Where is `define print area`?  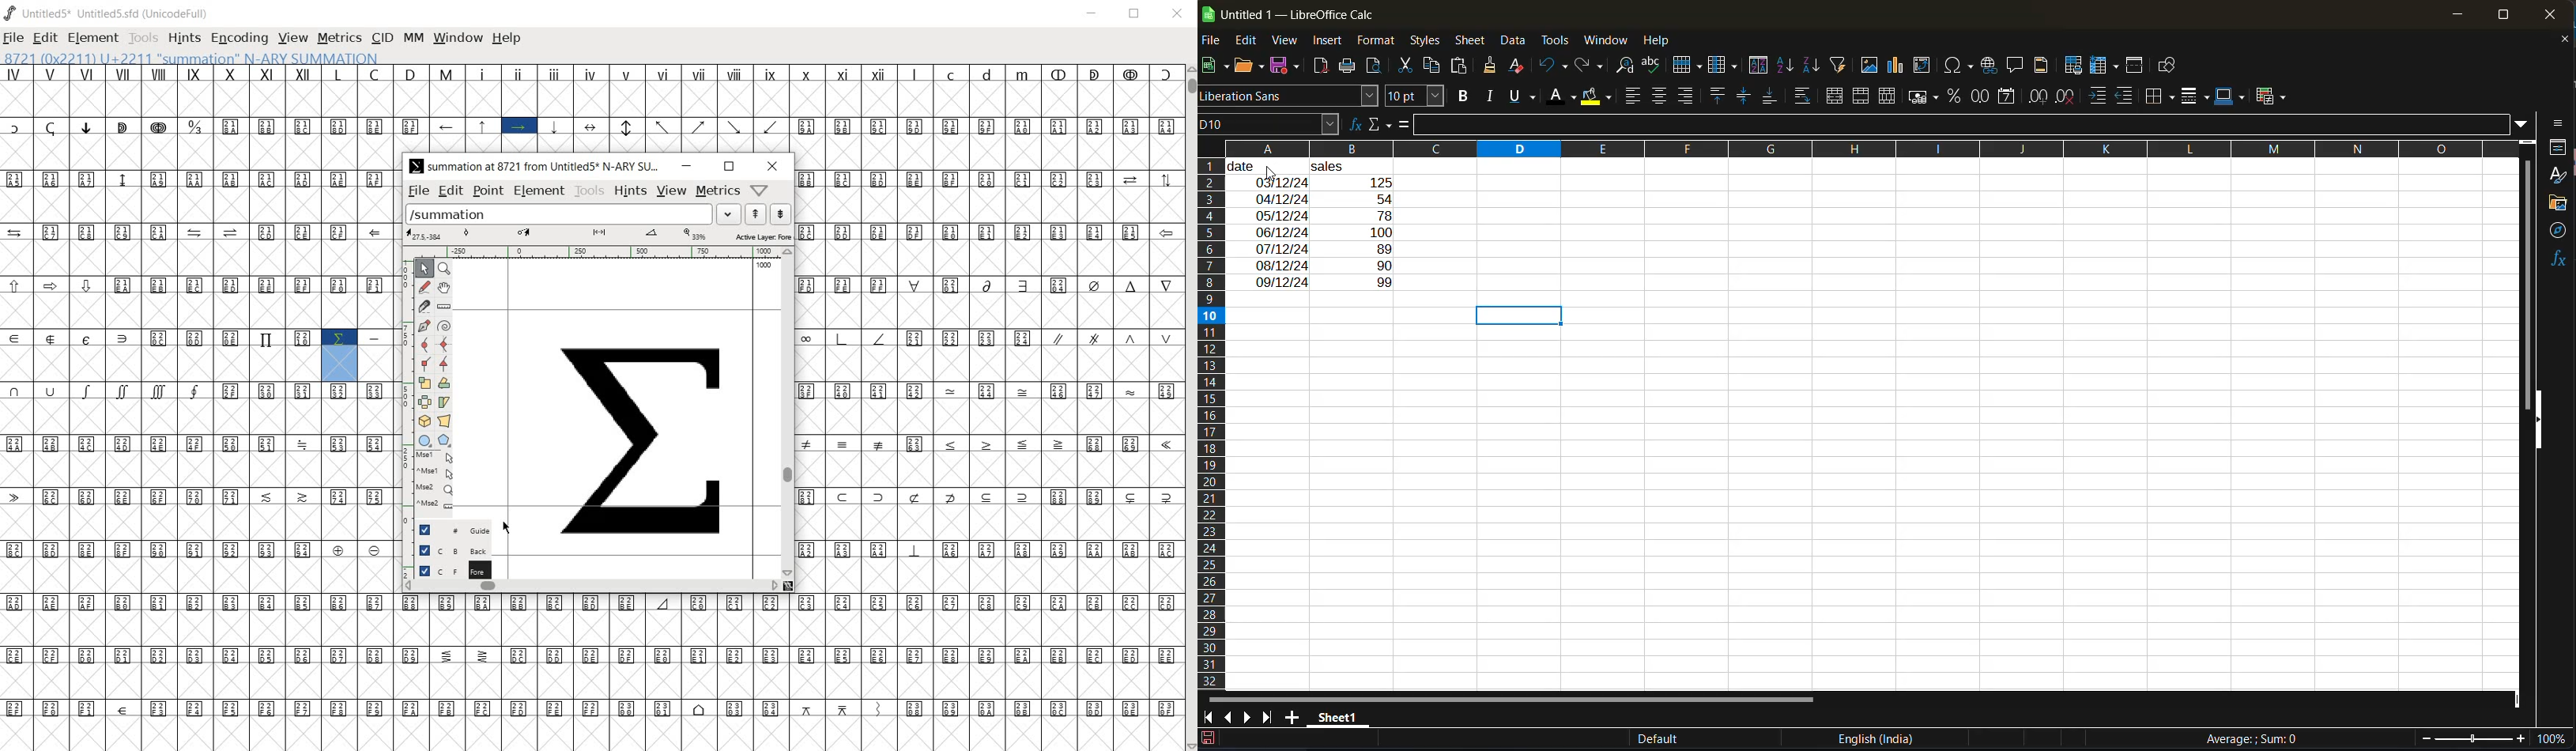
define print area is located at coordinates (2074, 65).